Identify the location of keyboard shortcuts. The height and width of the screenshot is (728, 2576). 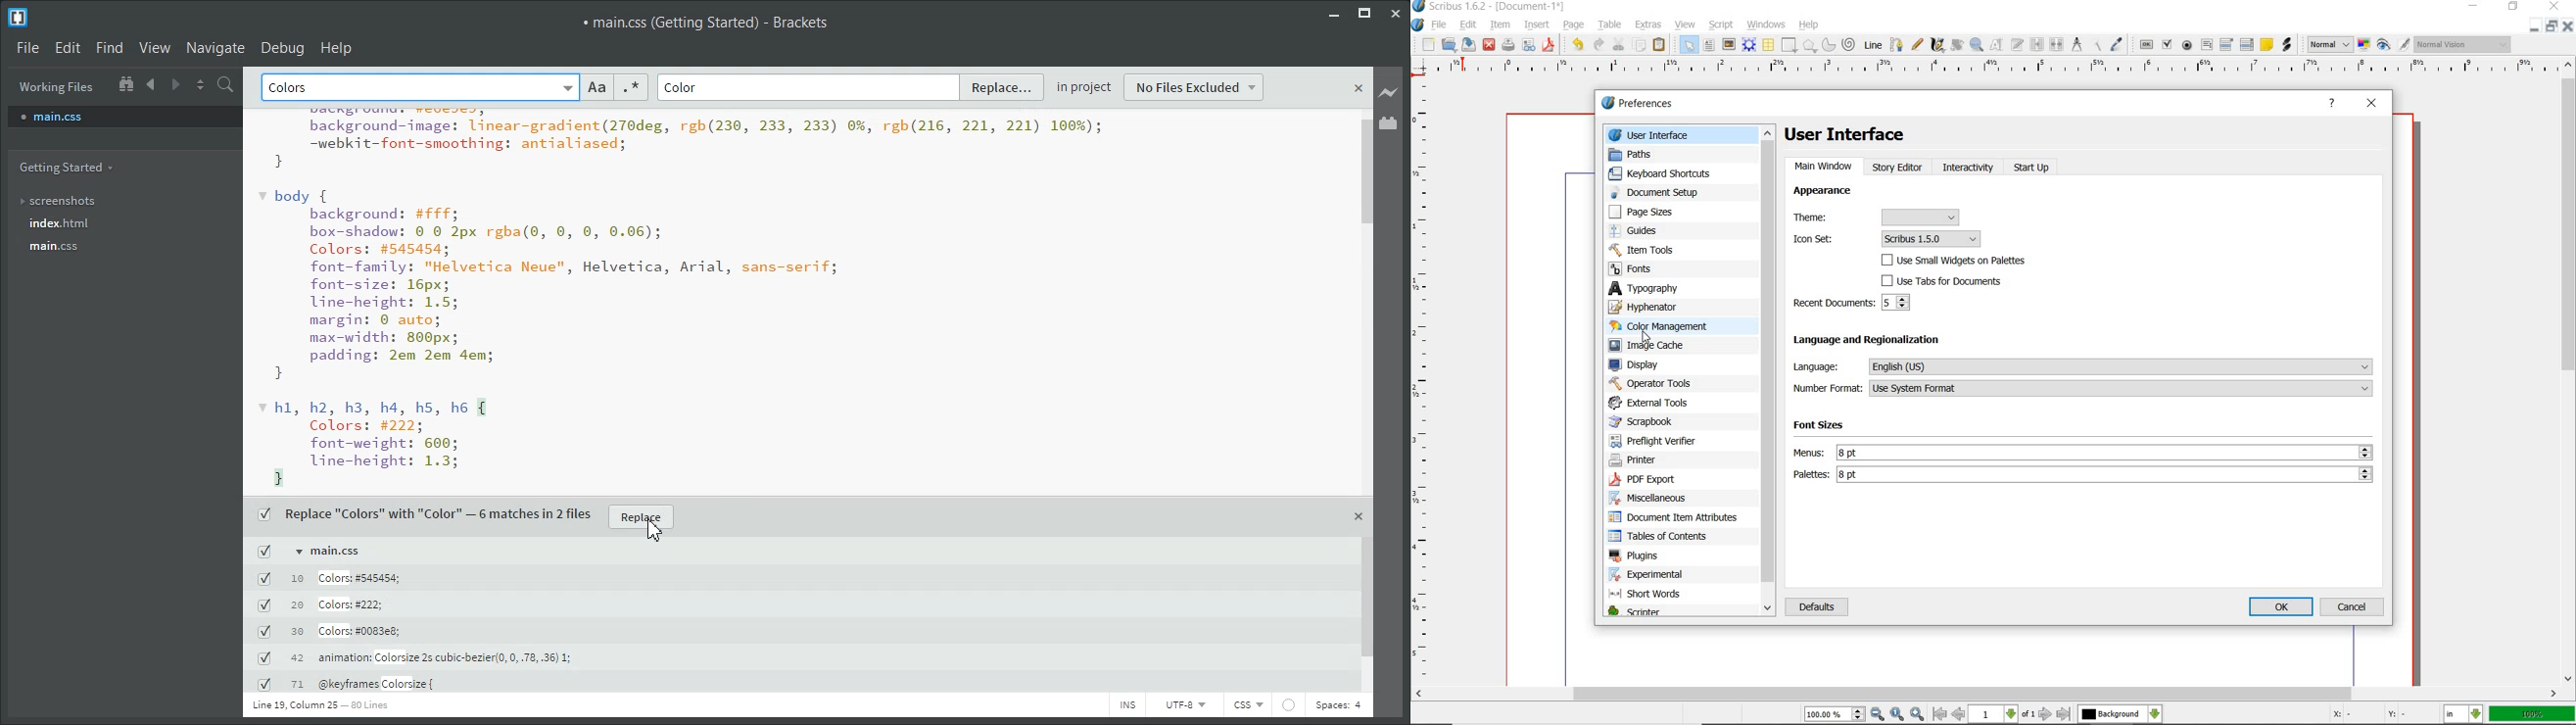
(1667, 174).